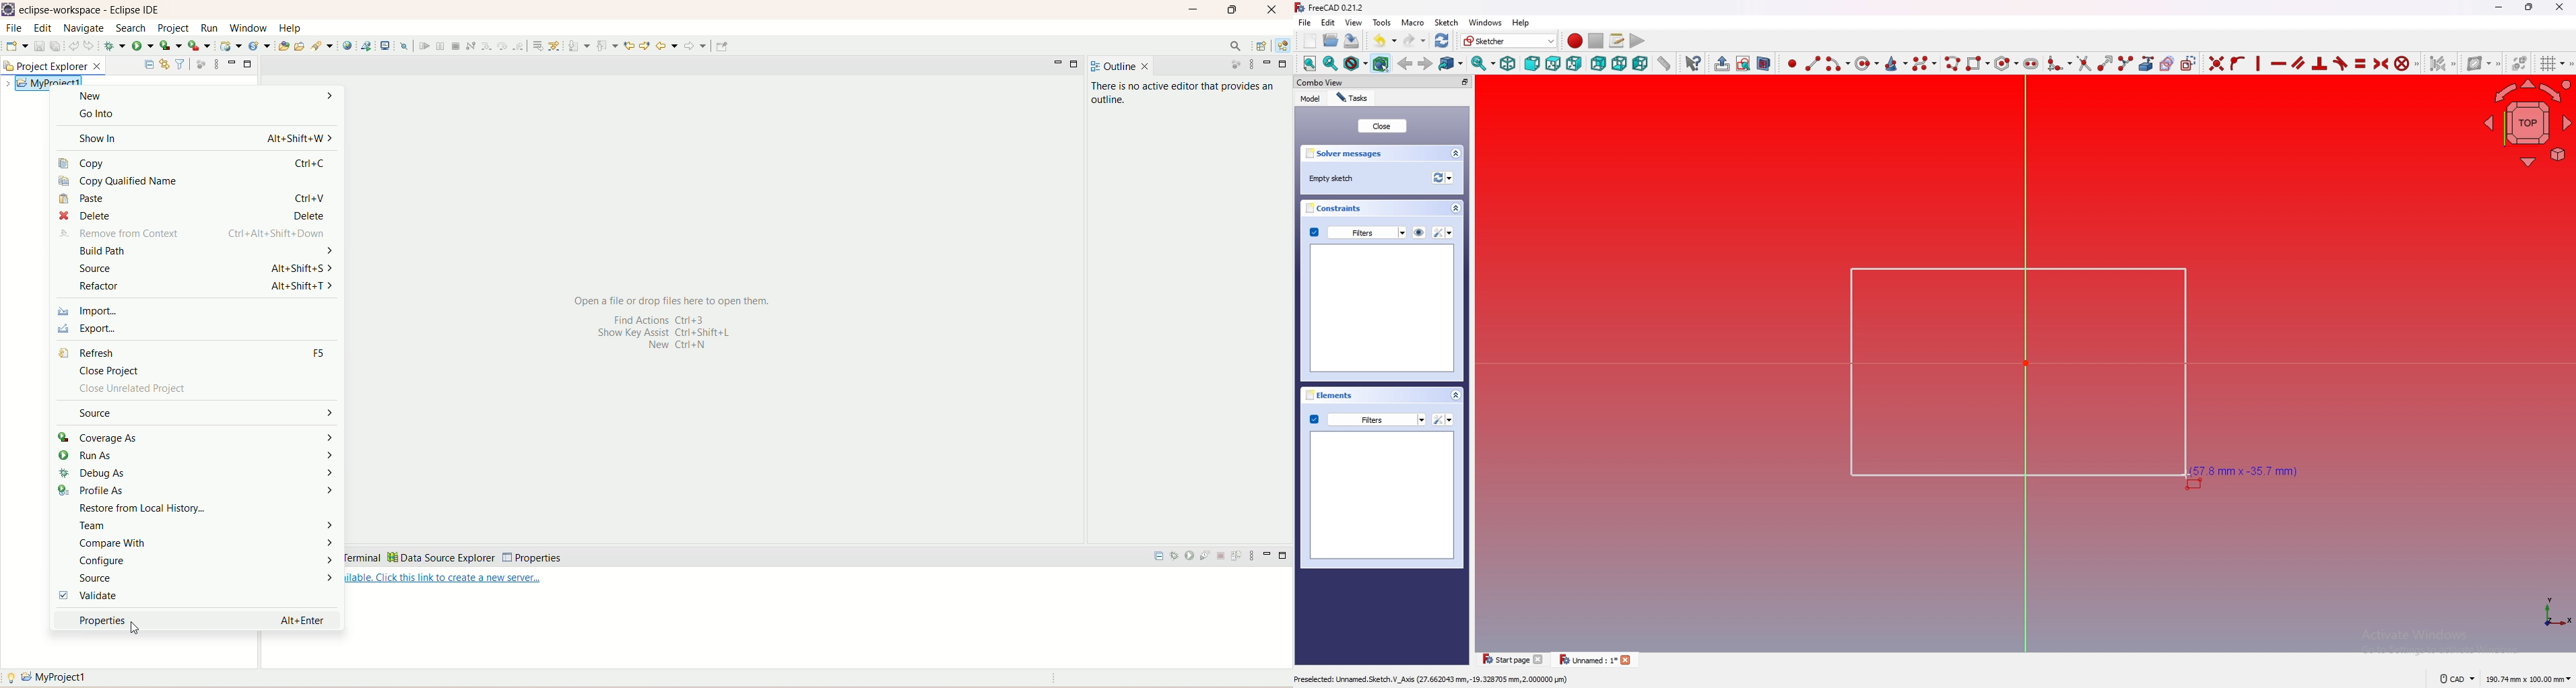  I want to click on previous annotation, so click(607, 46).